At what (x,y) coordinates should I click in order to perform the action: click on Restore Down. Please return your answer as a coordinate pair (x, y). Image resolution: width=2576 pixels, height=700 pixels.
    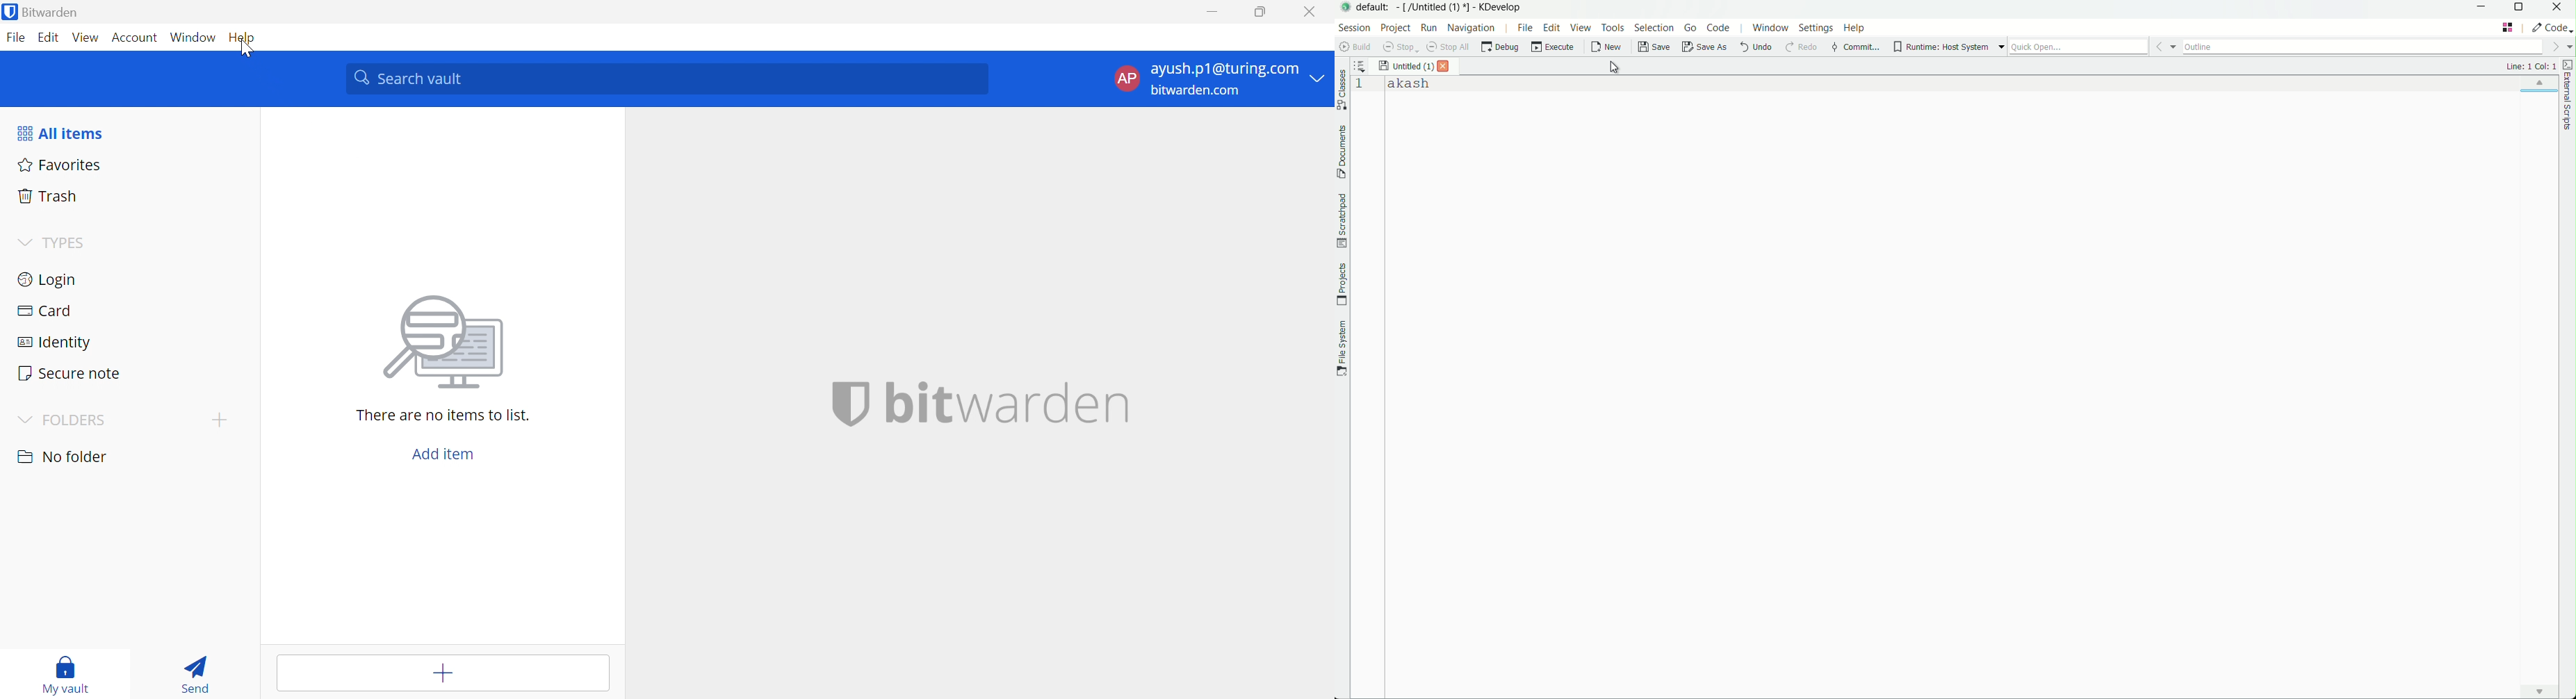
    Looking at the image, I should click on (1265, 12).